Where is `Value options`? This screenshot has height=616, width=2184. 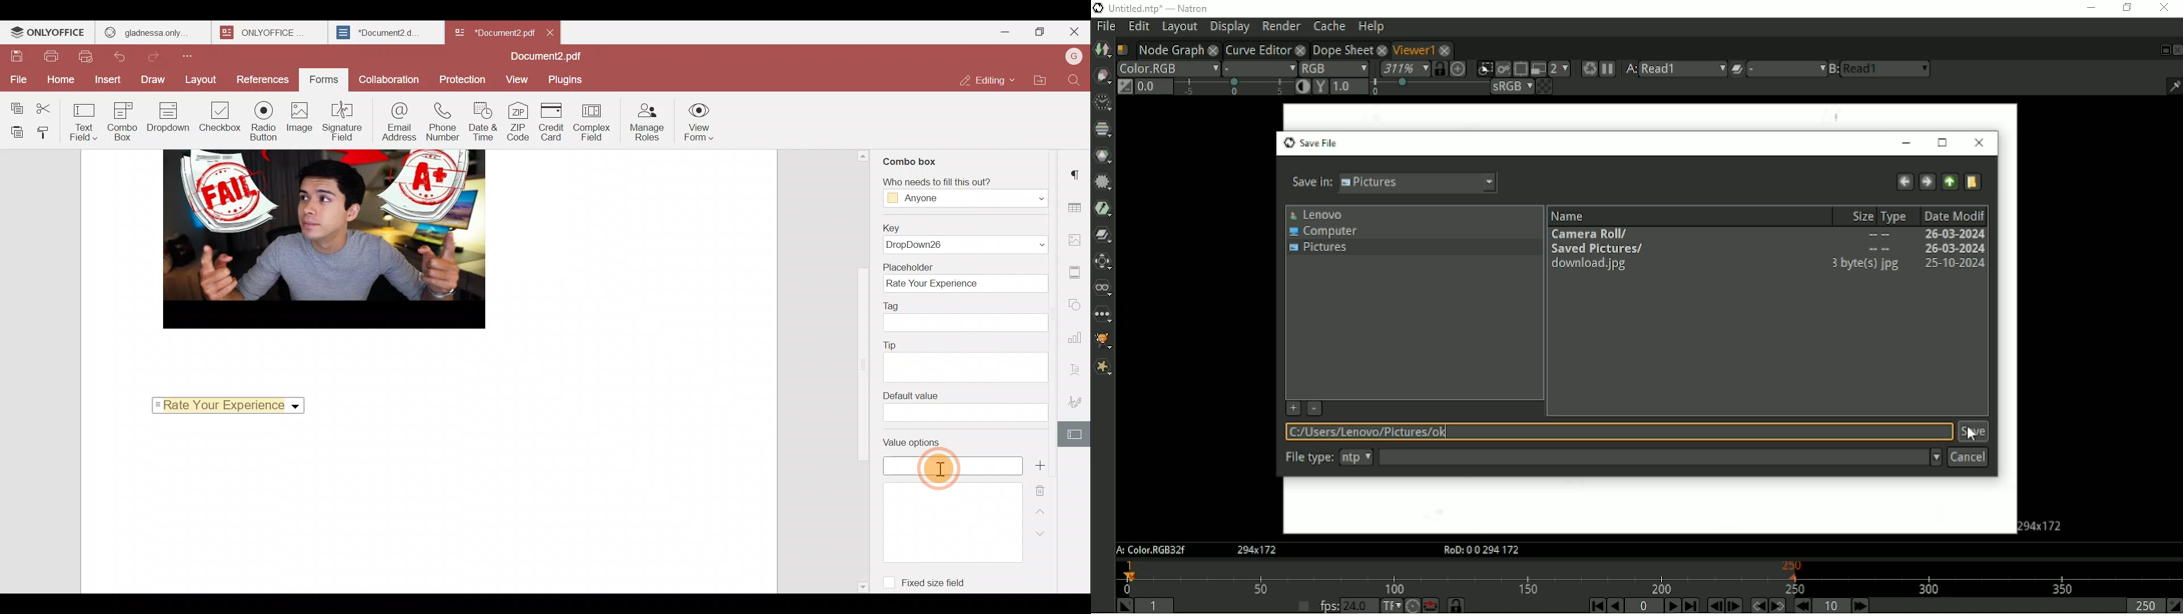
Value options is located at coordinates (946, 495).